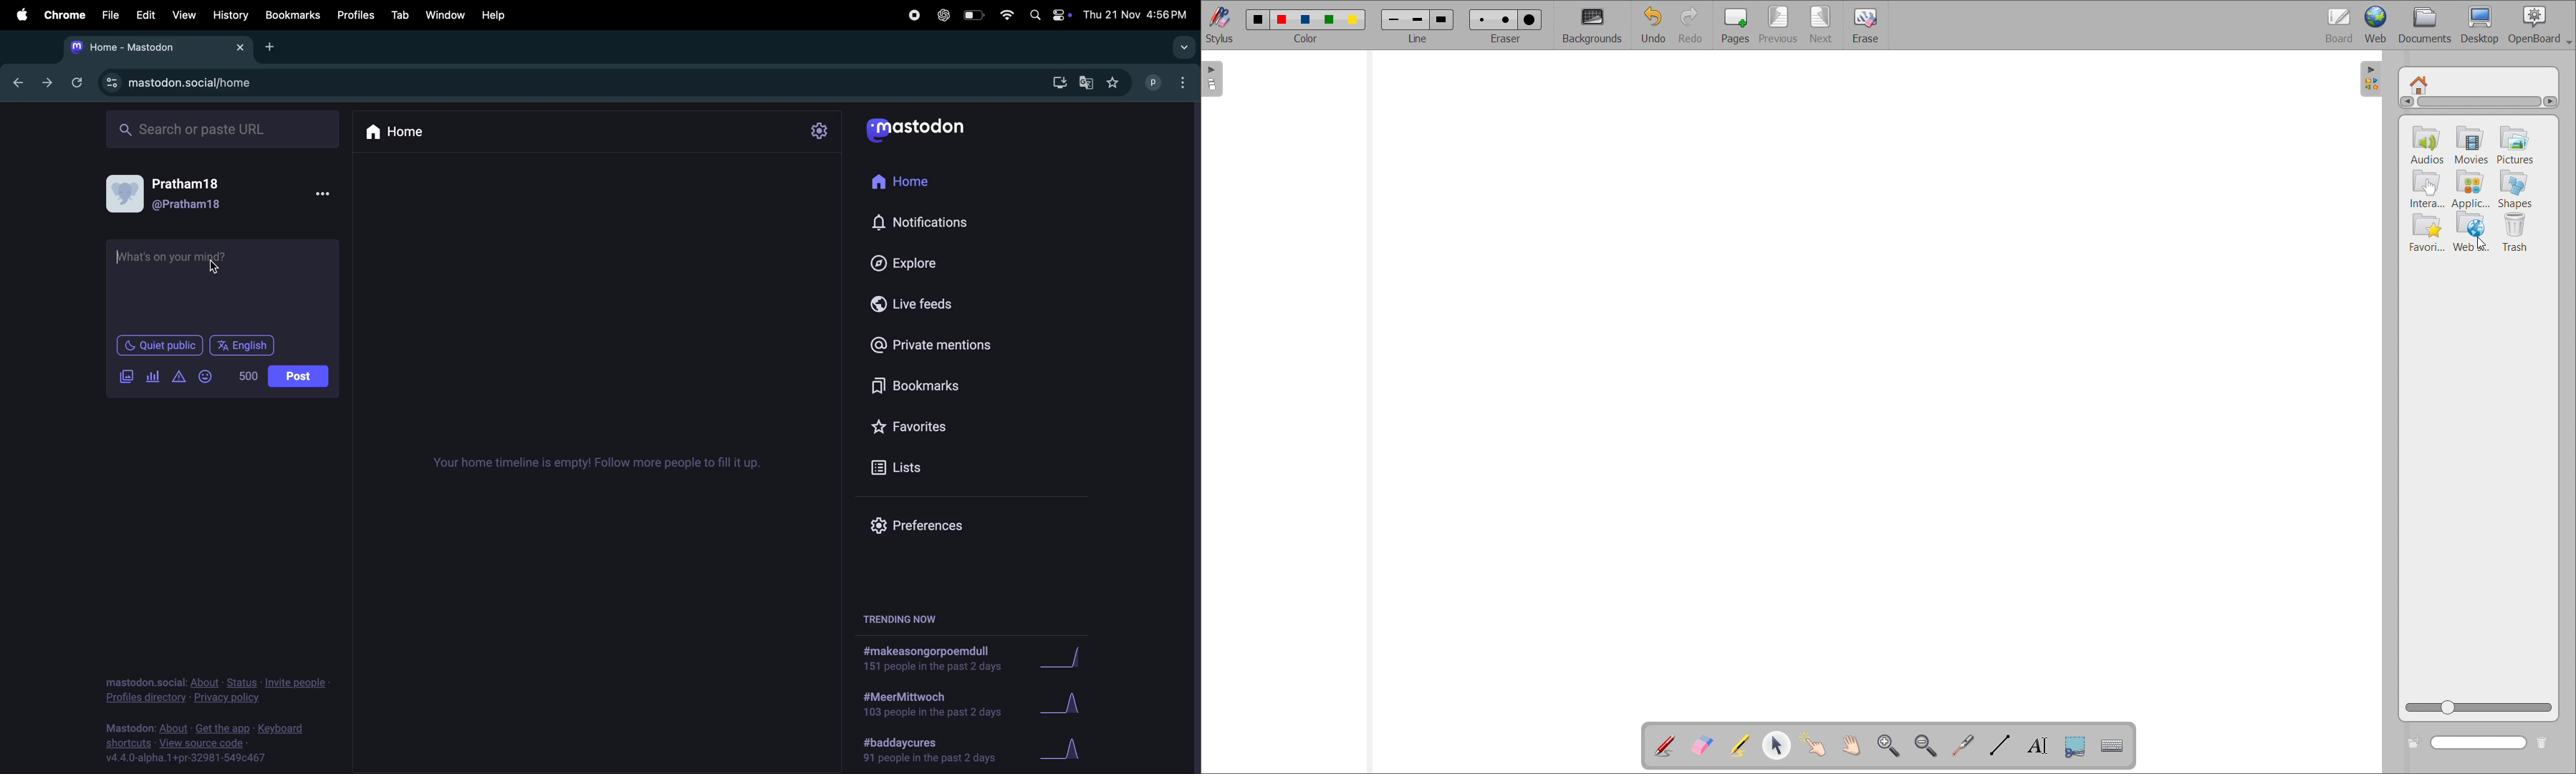  Describe the element at coordinates (1307, 39) in the screenshot. I see `color` at that location.